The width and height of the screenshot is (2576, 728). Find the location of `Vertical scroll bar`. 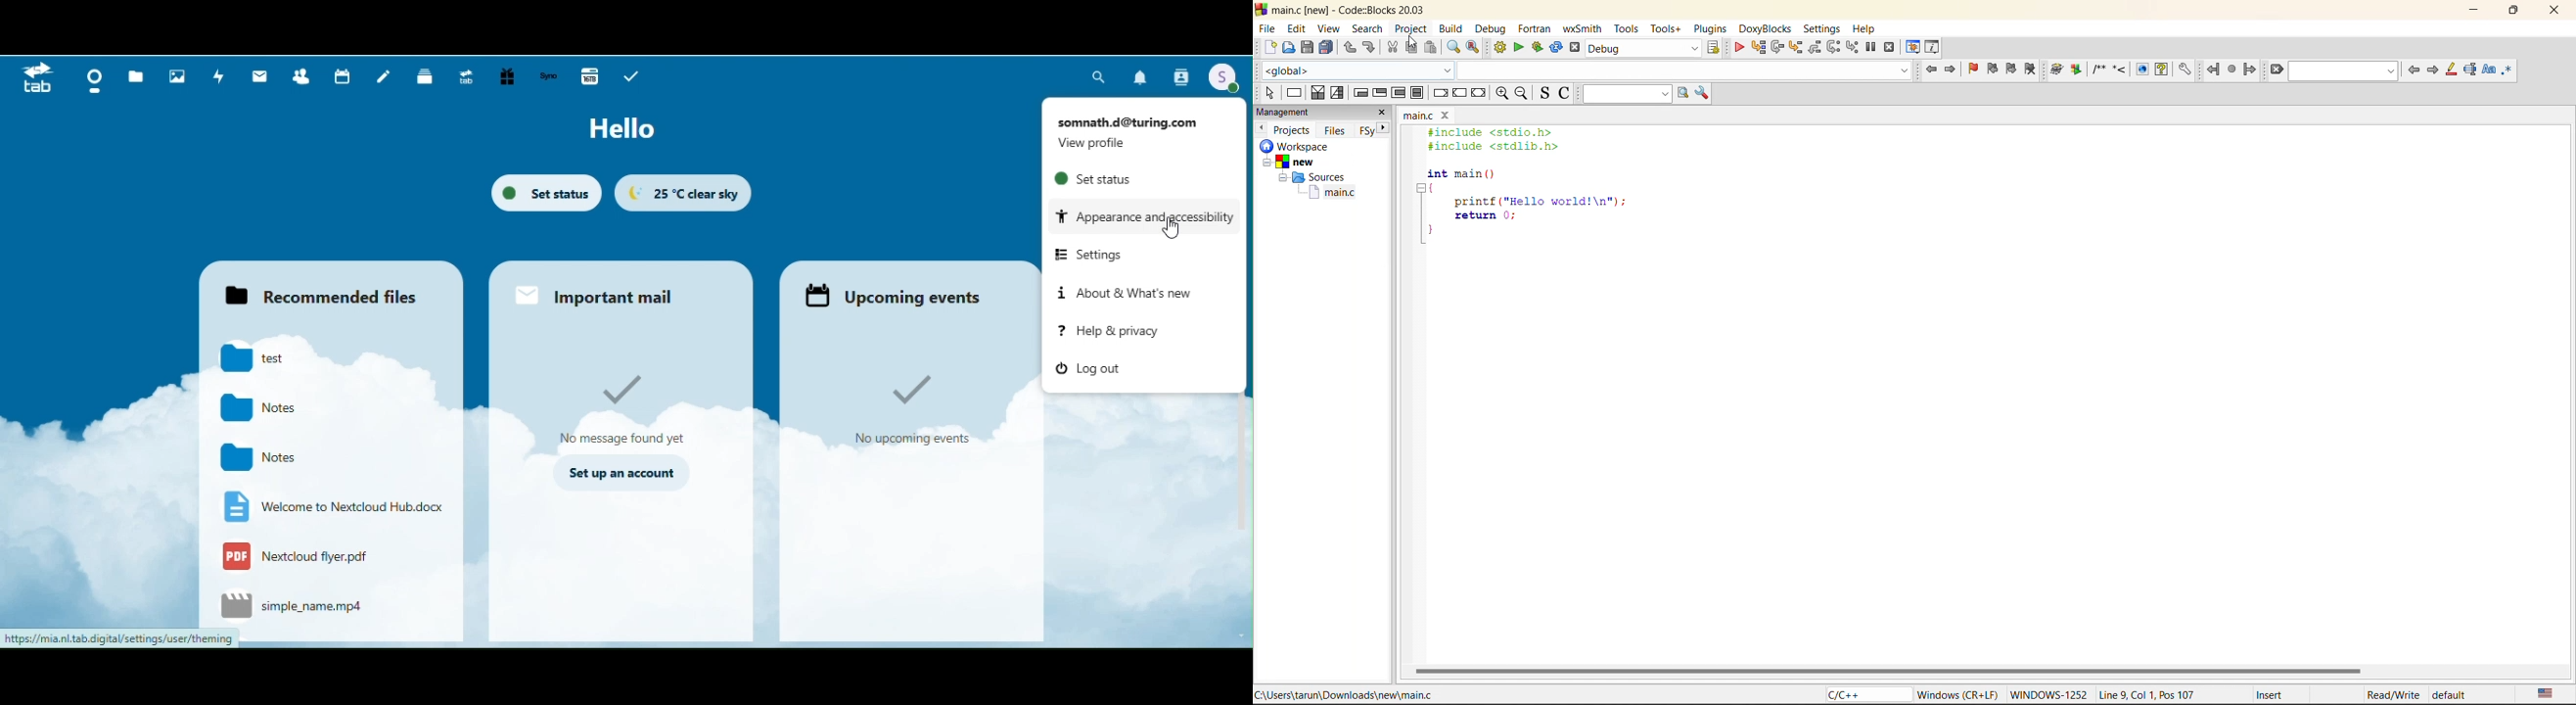

Vertical scroll bar is located at coordinates (1245, 251).